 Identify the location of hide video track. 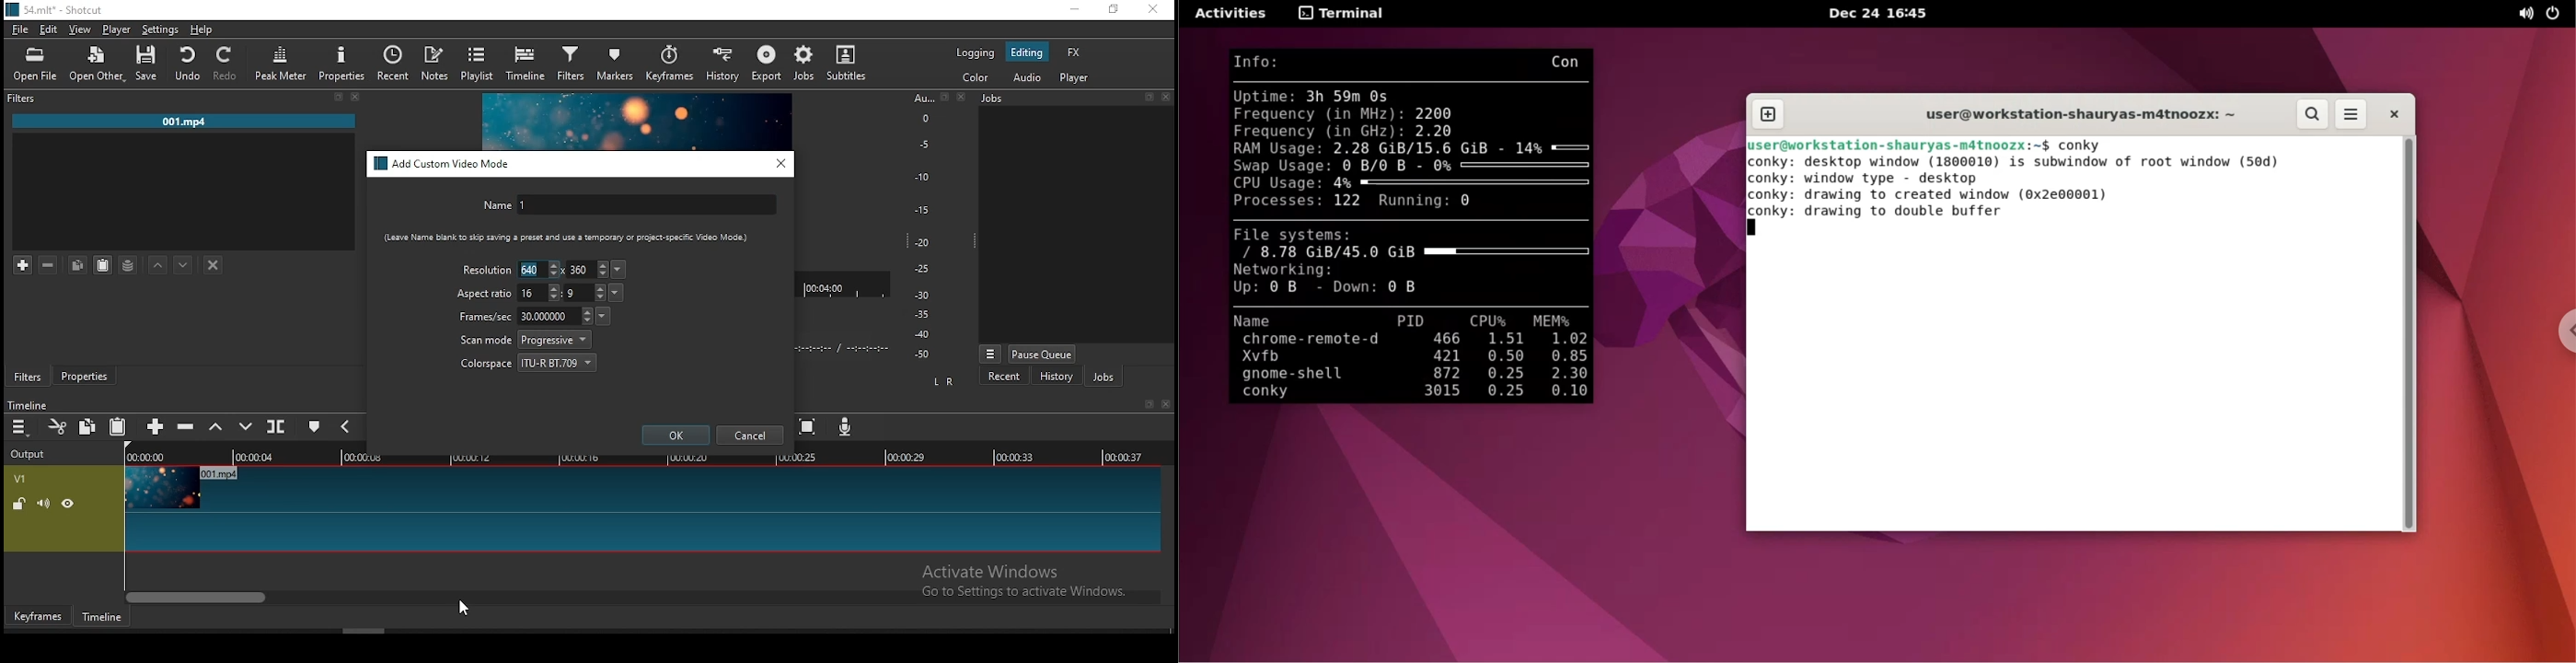
(68, 502).